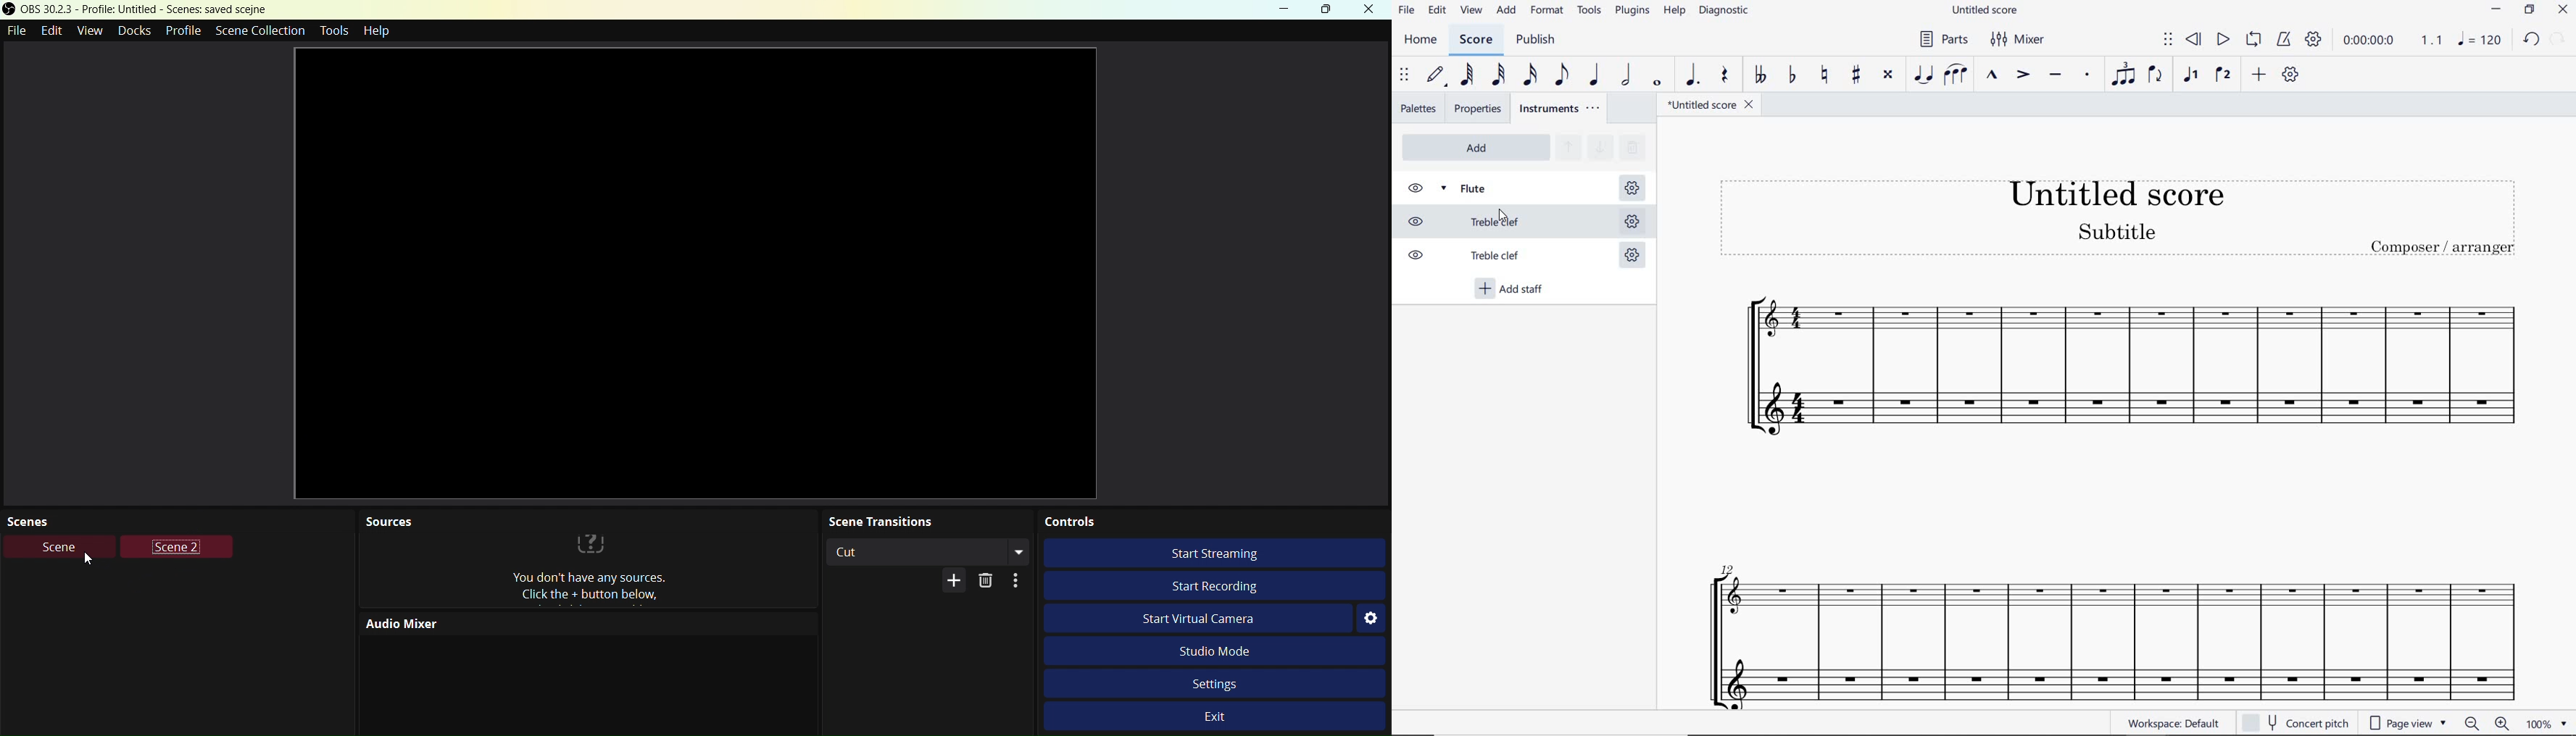 This screenshot has height=756, width=2576. Describe the element at coordinates (1371, 618) in the screenshot. I see `Settings` at that location.